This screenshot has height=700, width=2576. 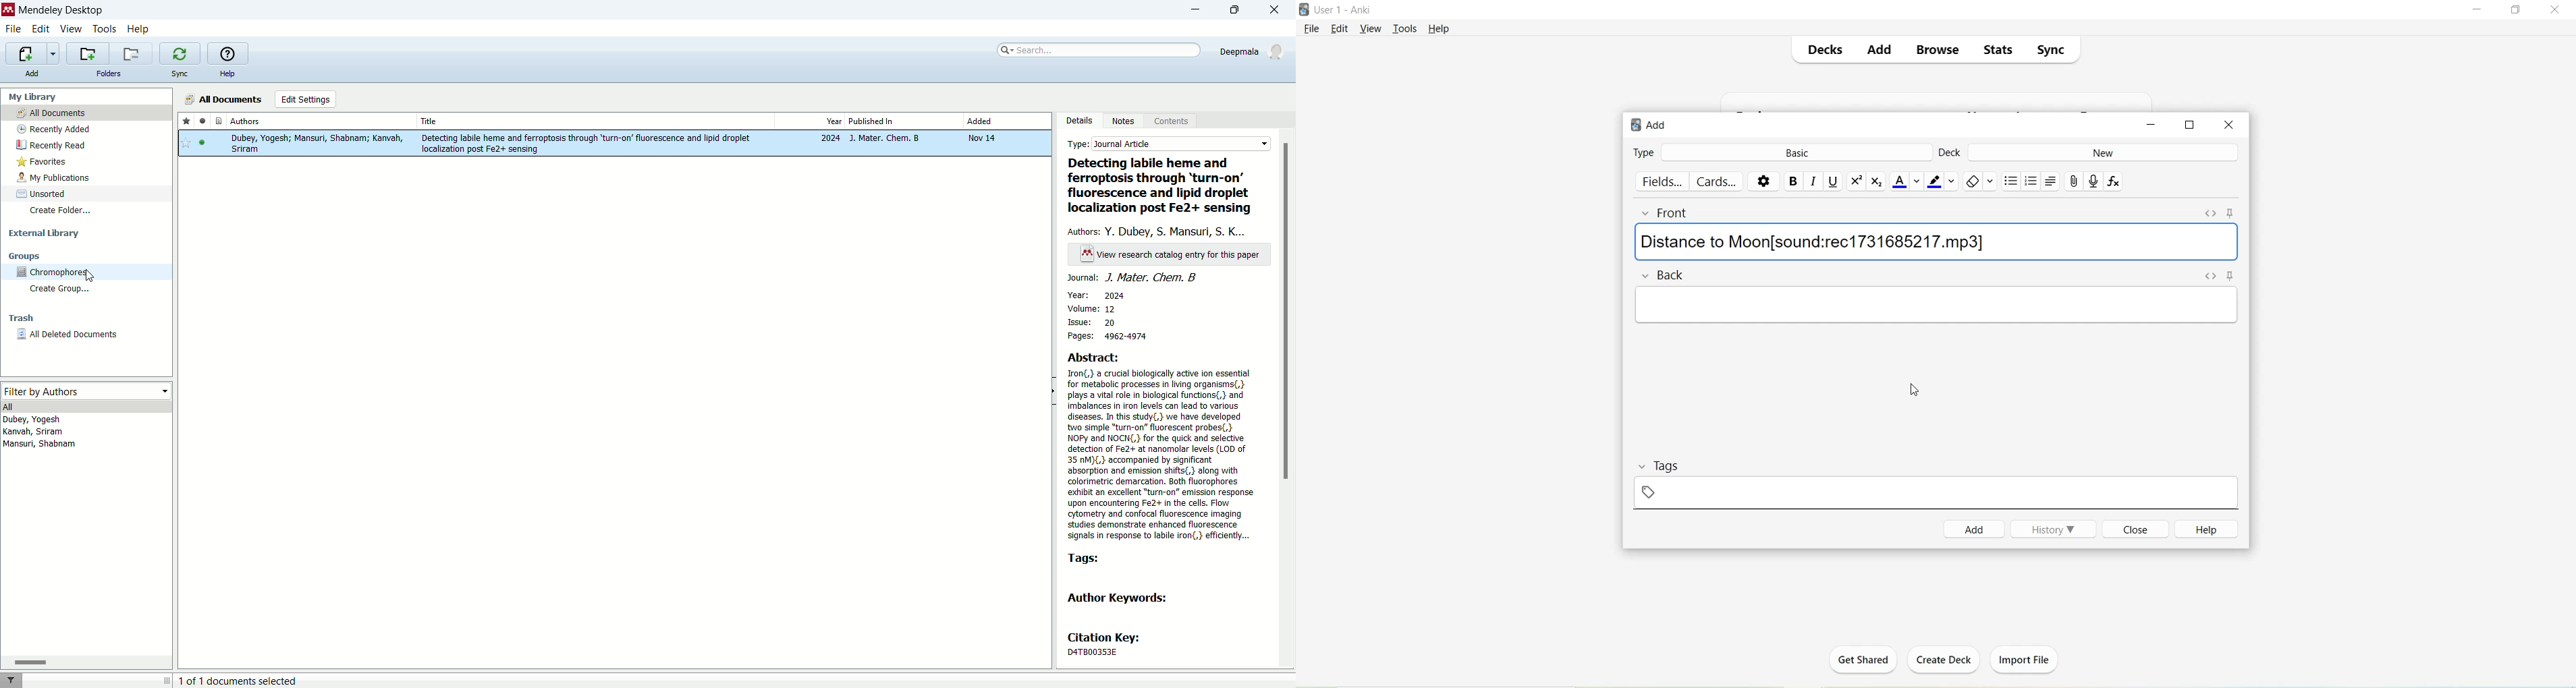 I want to click on authors, so click(x=321, y=121).